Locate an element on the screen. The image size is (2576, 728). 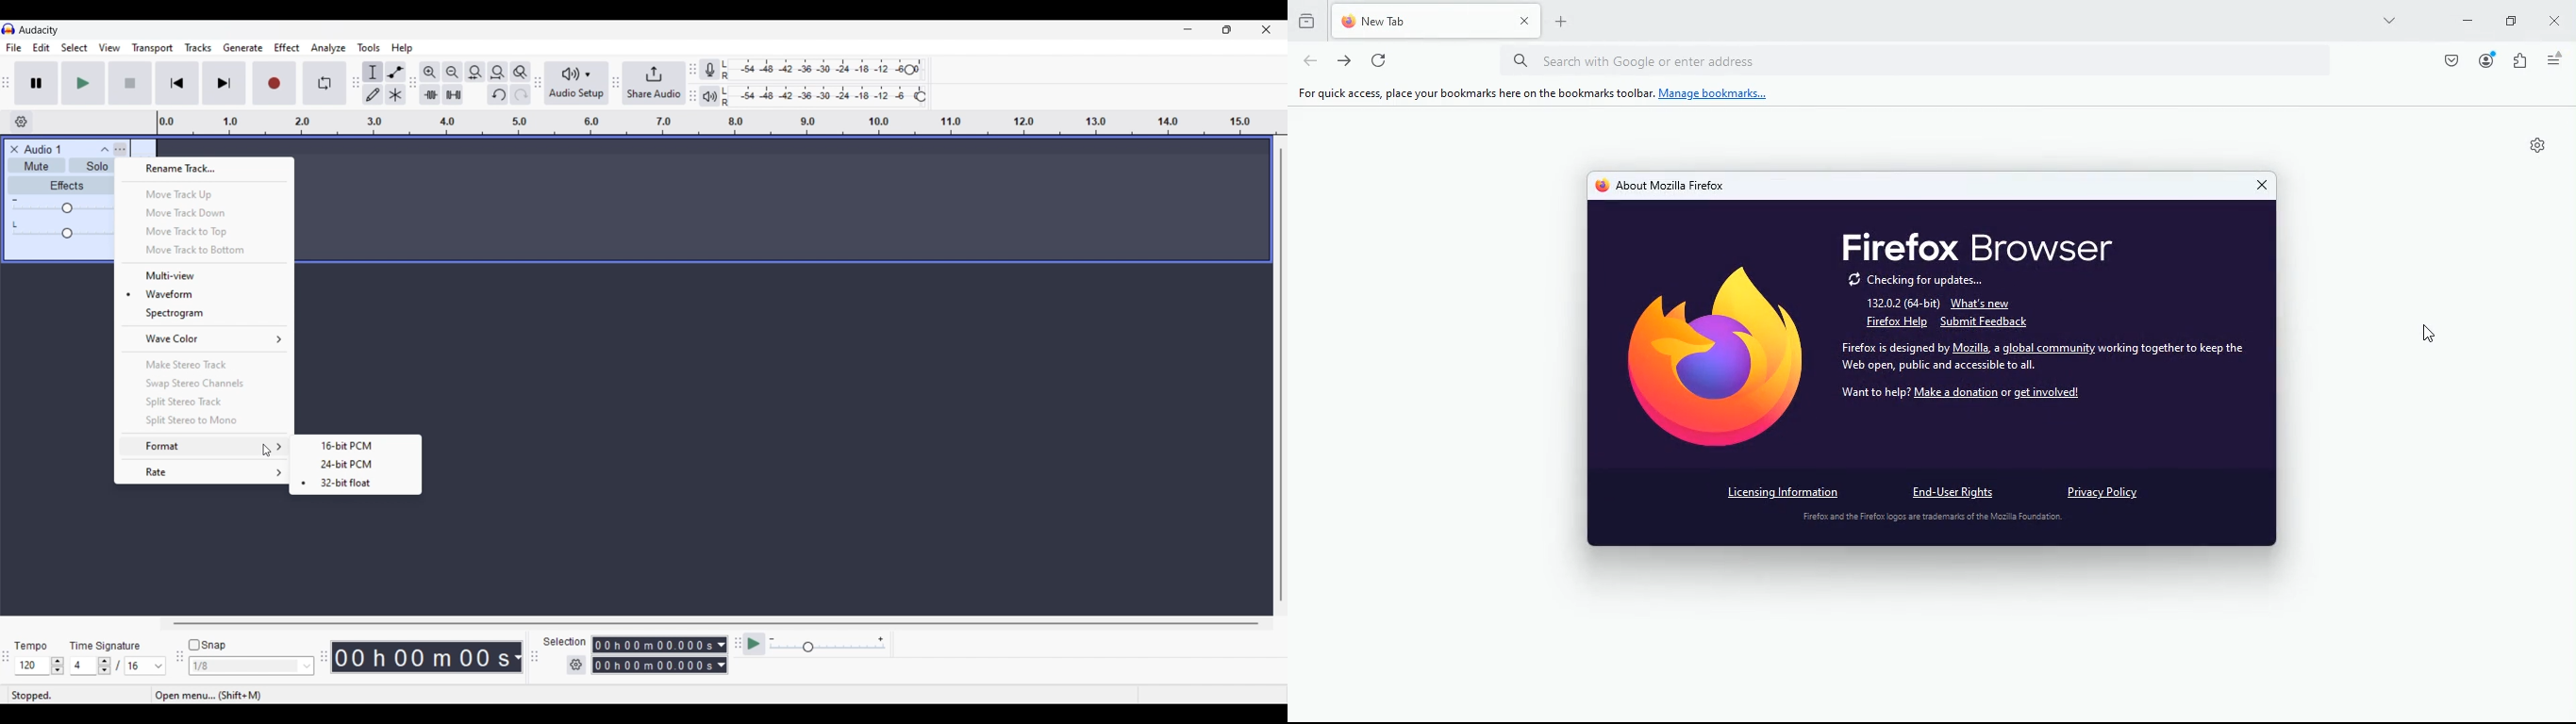
Cursor is located at coordinates (268, 451).